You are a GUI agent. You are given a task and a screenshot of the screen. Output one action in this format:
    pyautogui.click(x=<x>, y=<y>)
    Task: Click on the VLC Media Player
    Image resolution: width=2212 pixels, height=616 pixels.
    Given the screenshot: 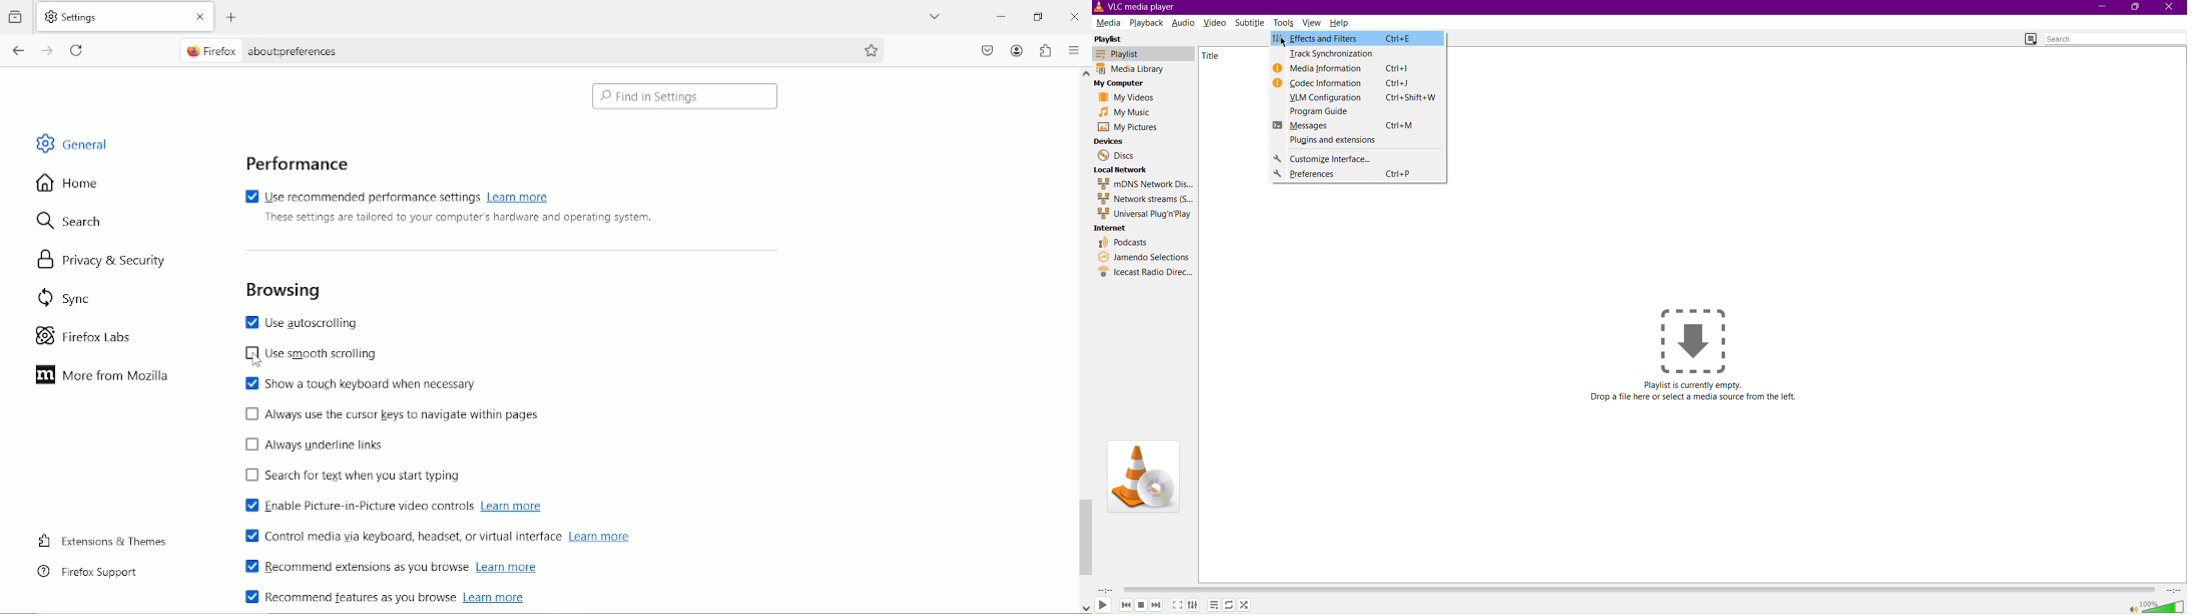 What is the action you would take?
    pyautogui.click(x=1136, y=7)
    